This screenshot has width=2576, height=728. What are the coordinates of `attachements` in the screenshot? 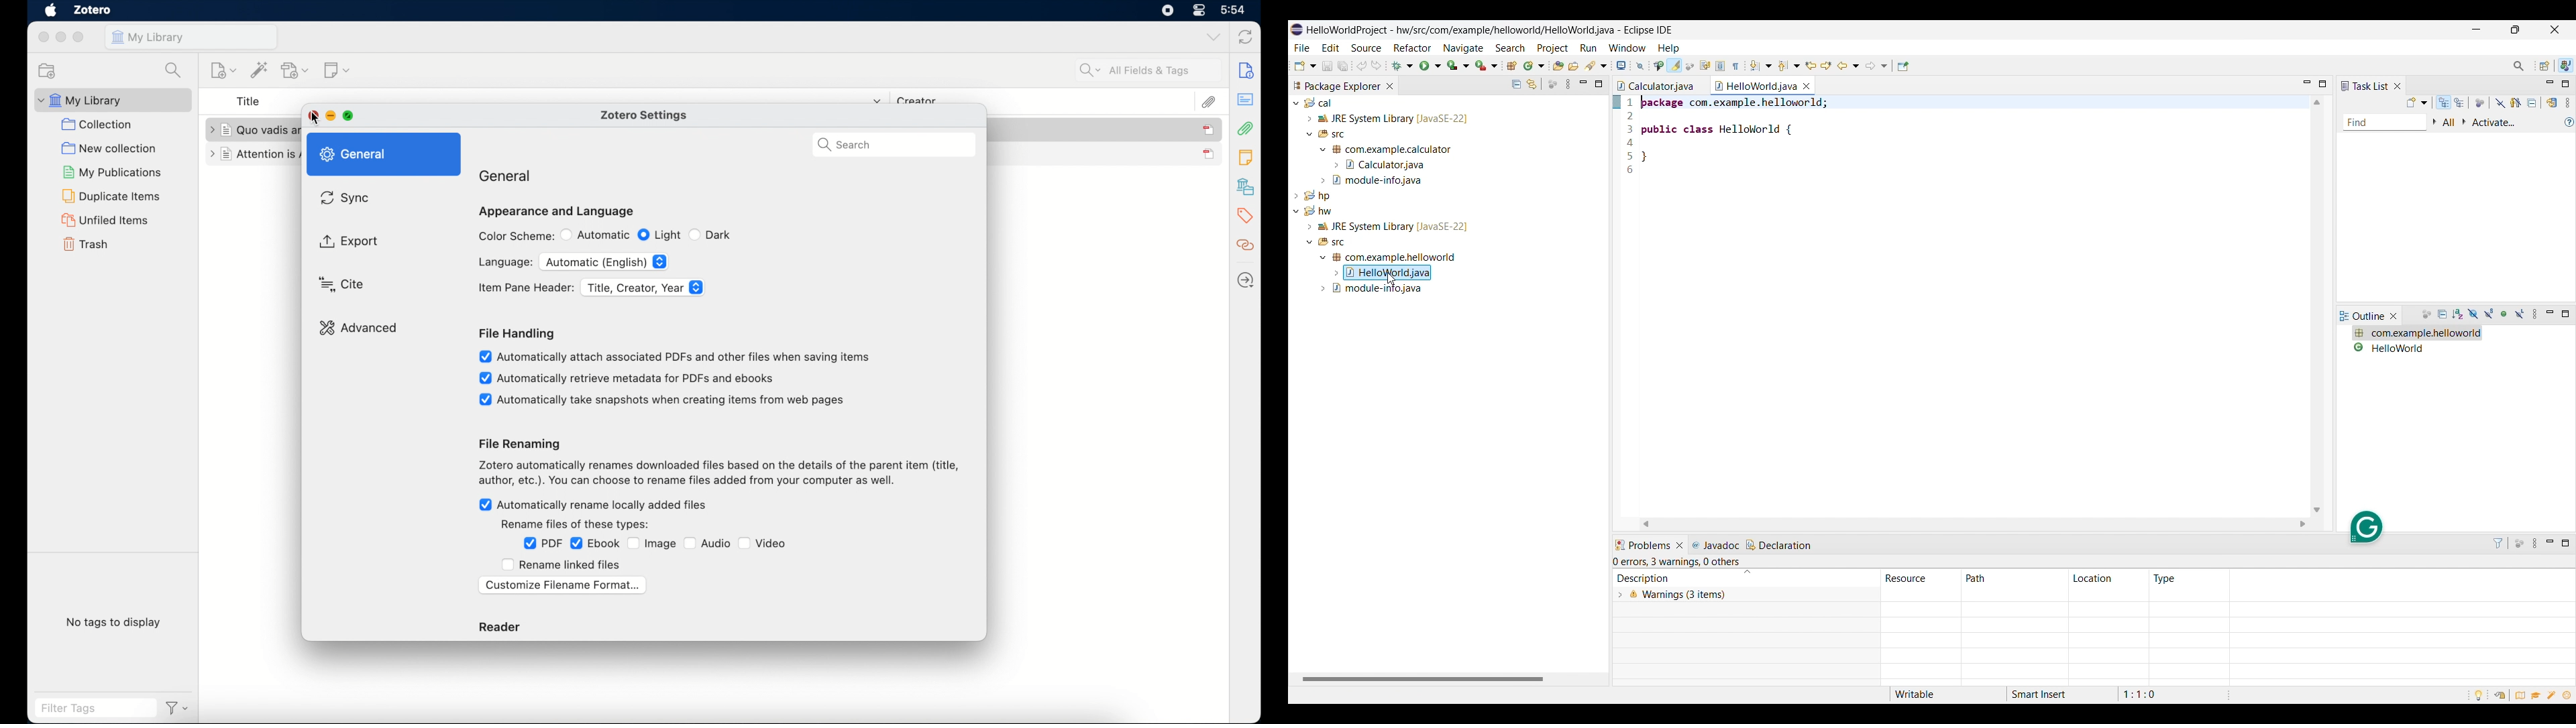 It's located at (1208, 102).